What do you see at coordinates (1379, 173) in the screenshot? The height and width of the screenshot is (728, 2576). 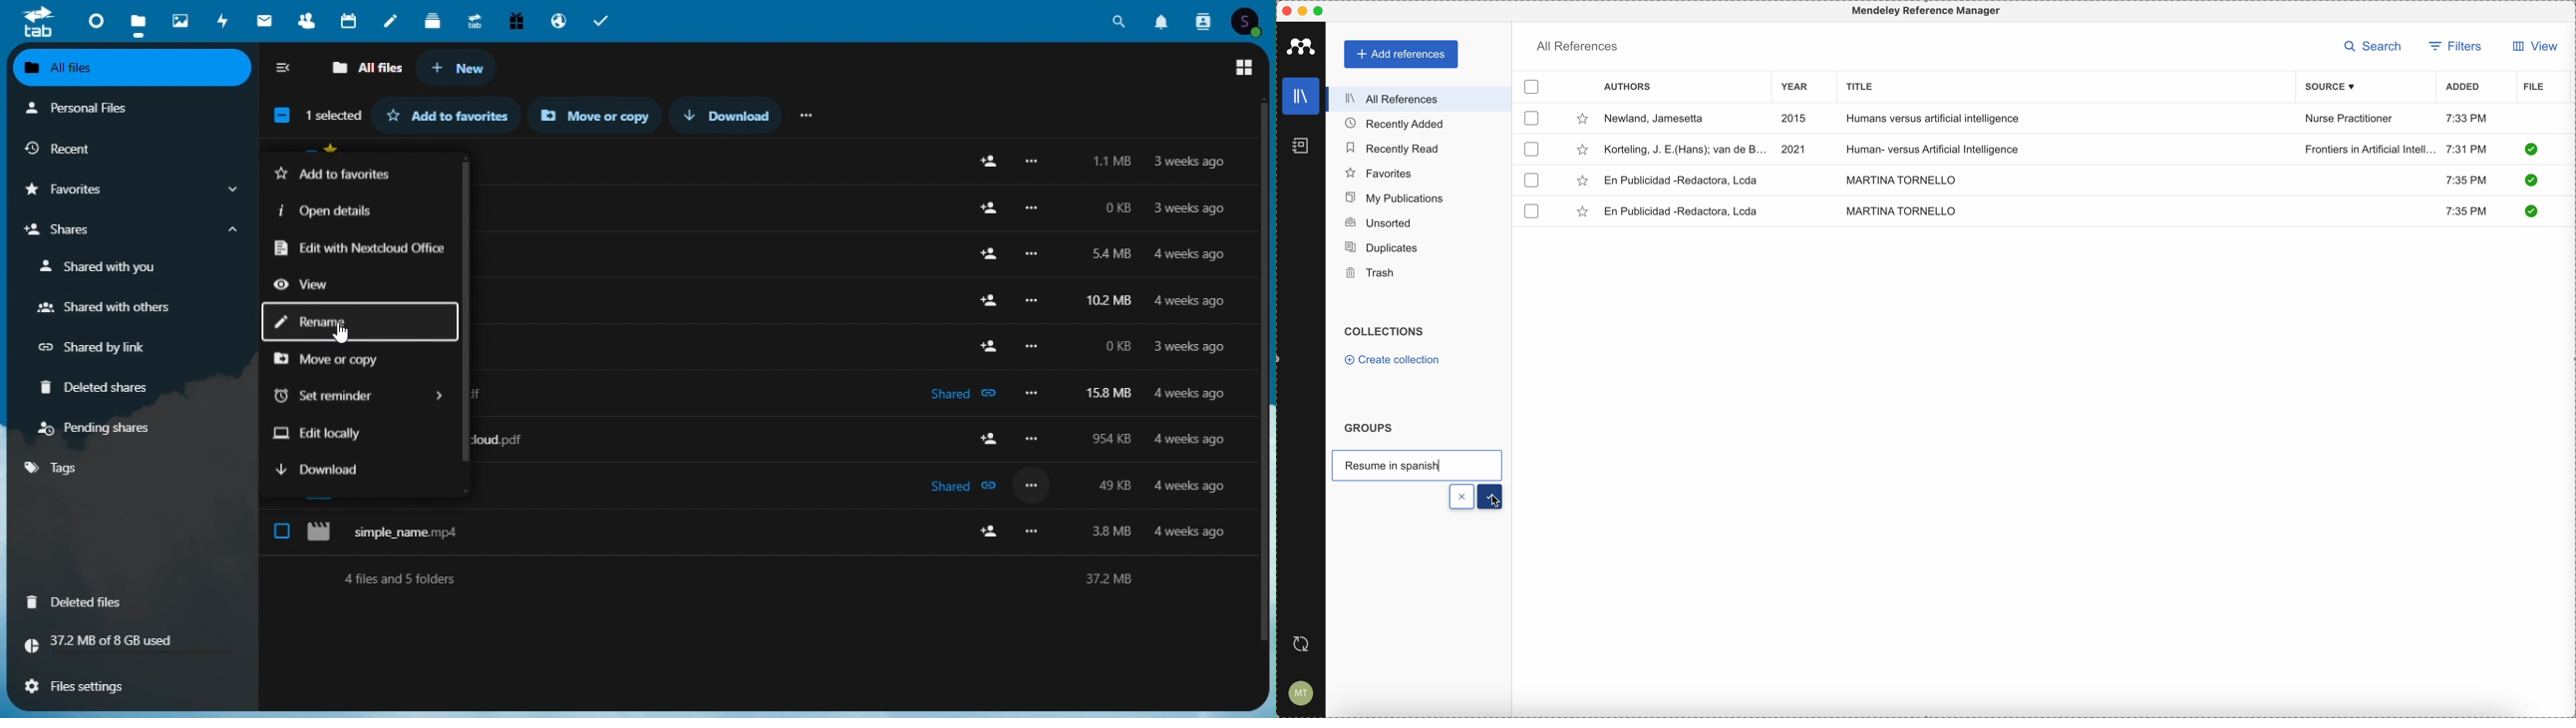 I see `favorites` at bounding box center [1379, 173].